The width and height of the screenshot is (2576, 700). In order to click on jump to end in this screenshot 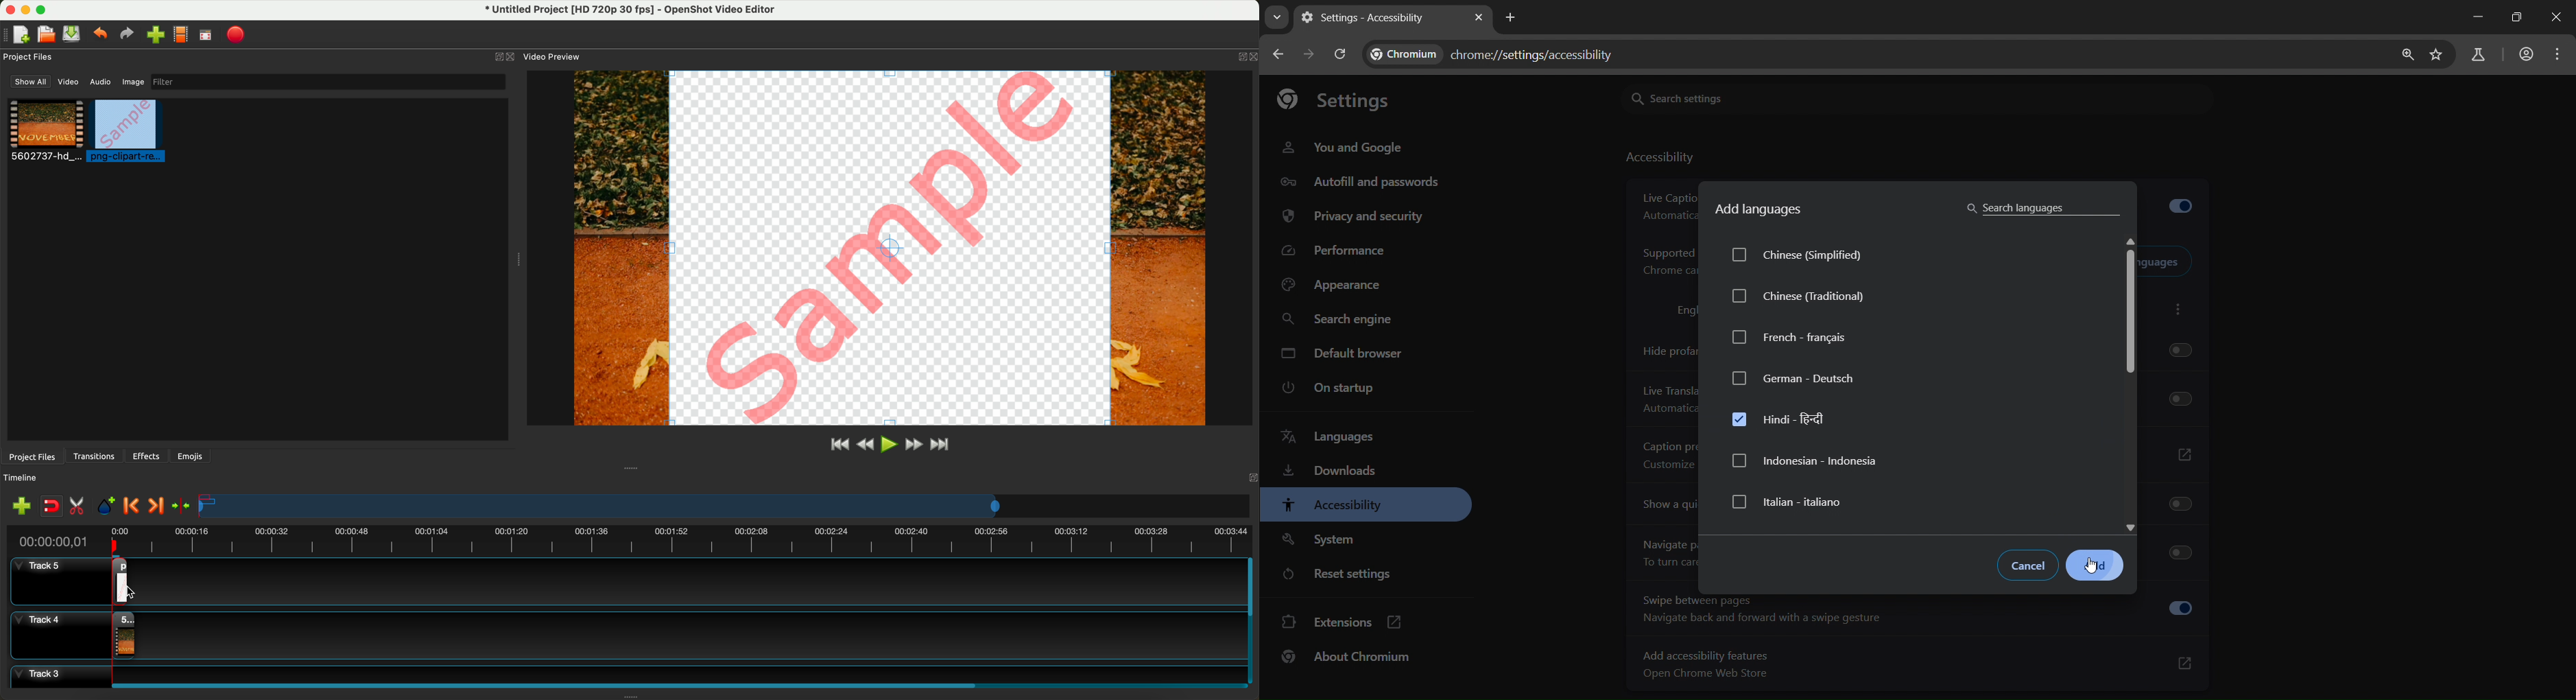, I will do `click(941, 446)`.